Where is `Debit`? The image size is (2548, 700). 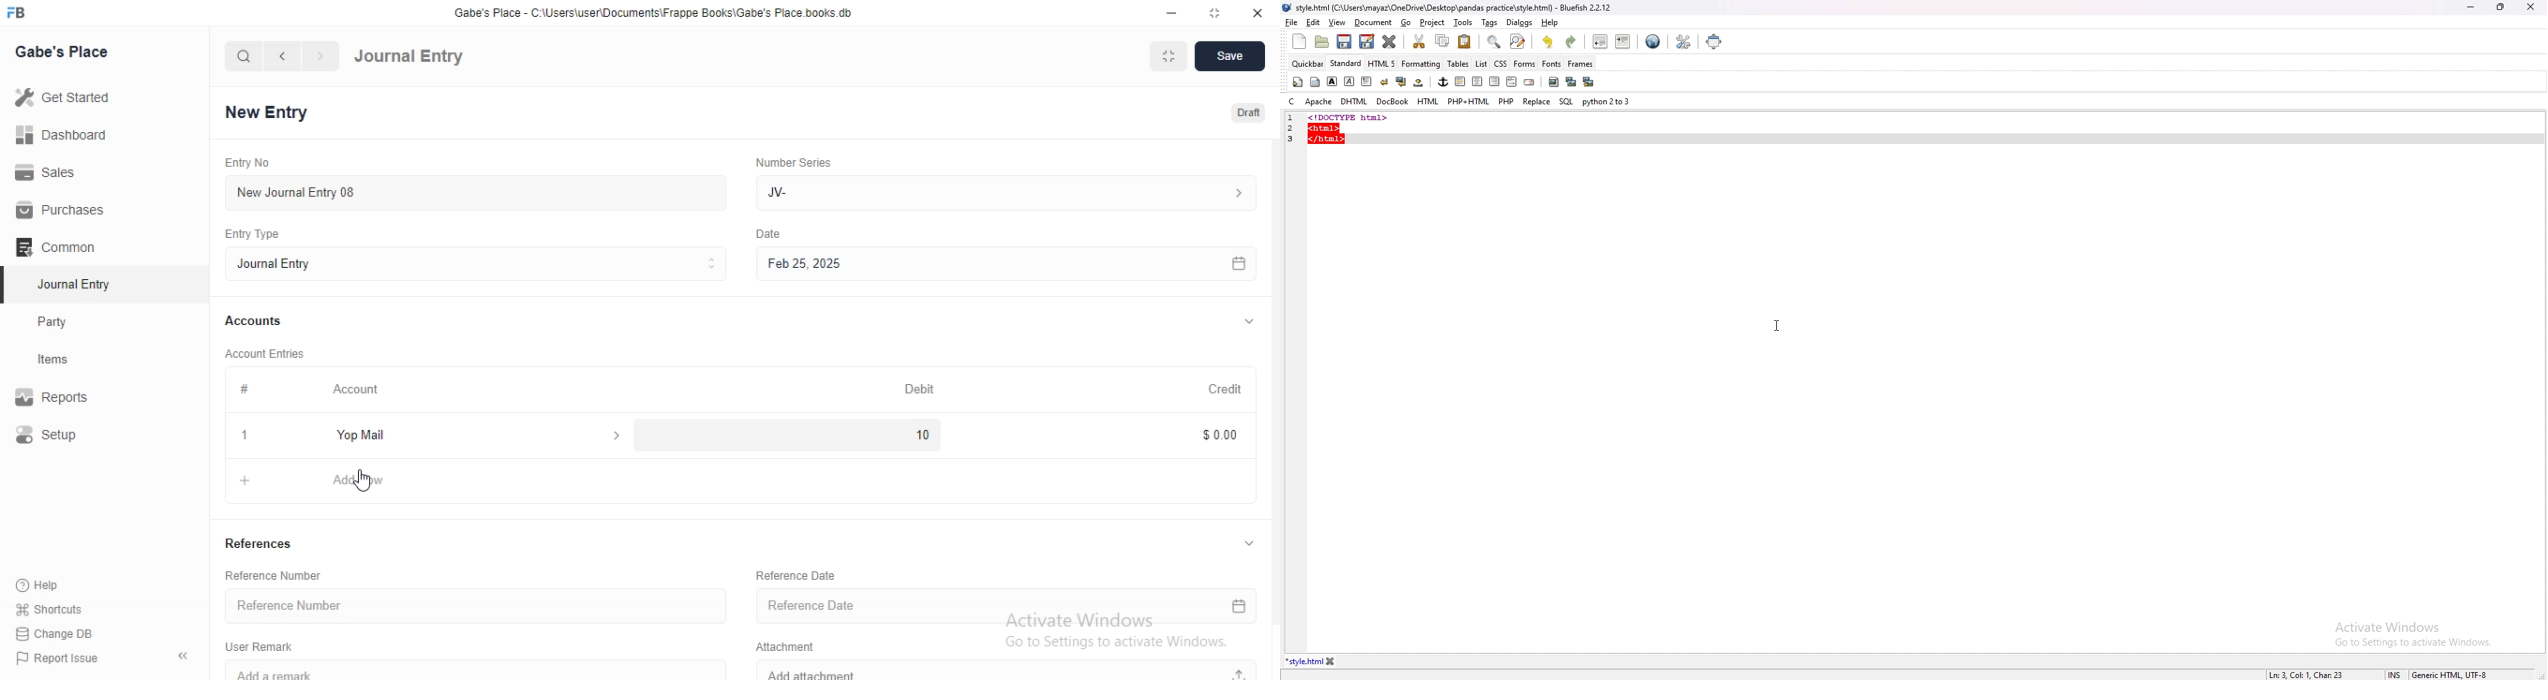
Debit is located at coordinates (919, 388).